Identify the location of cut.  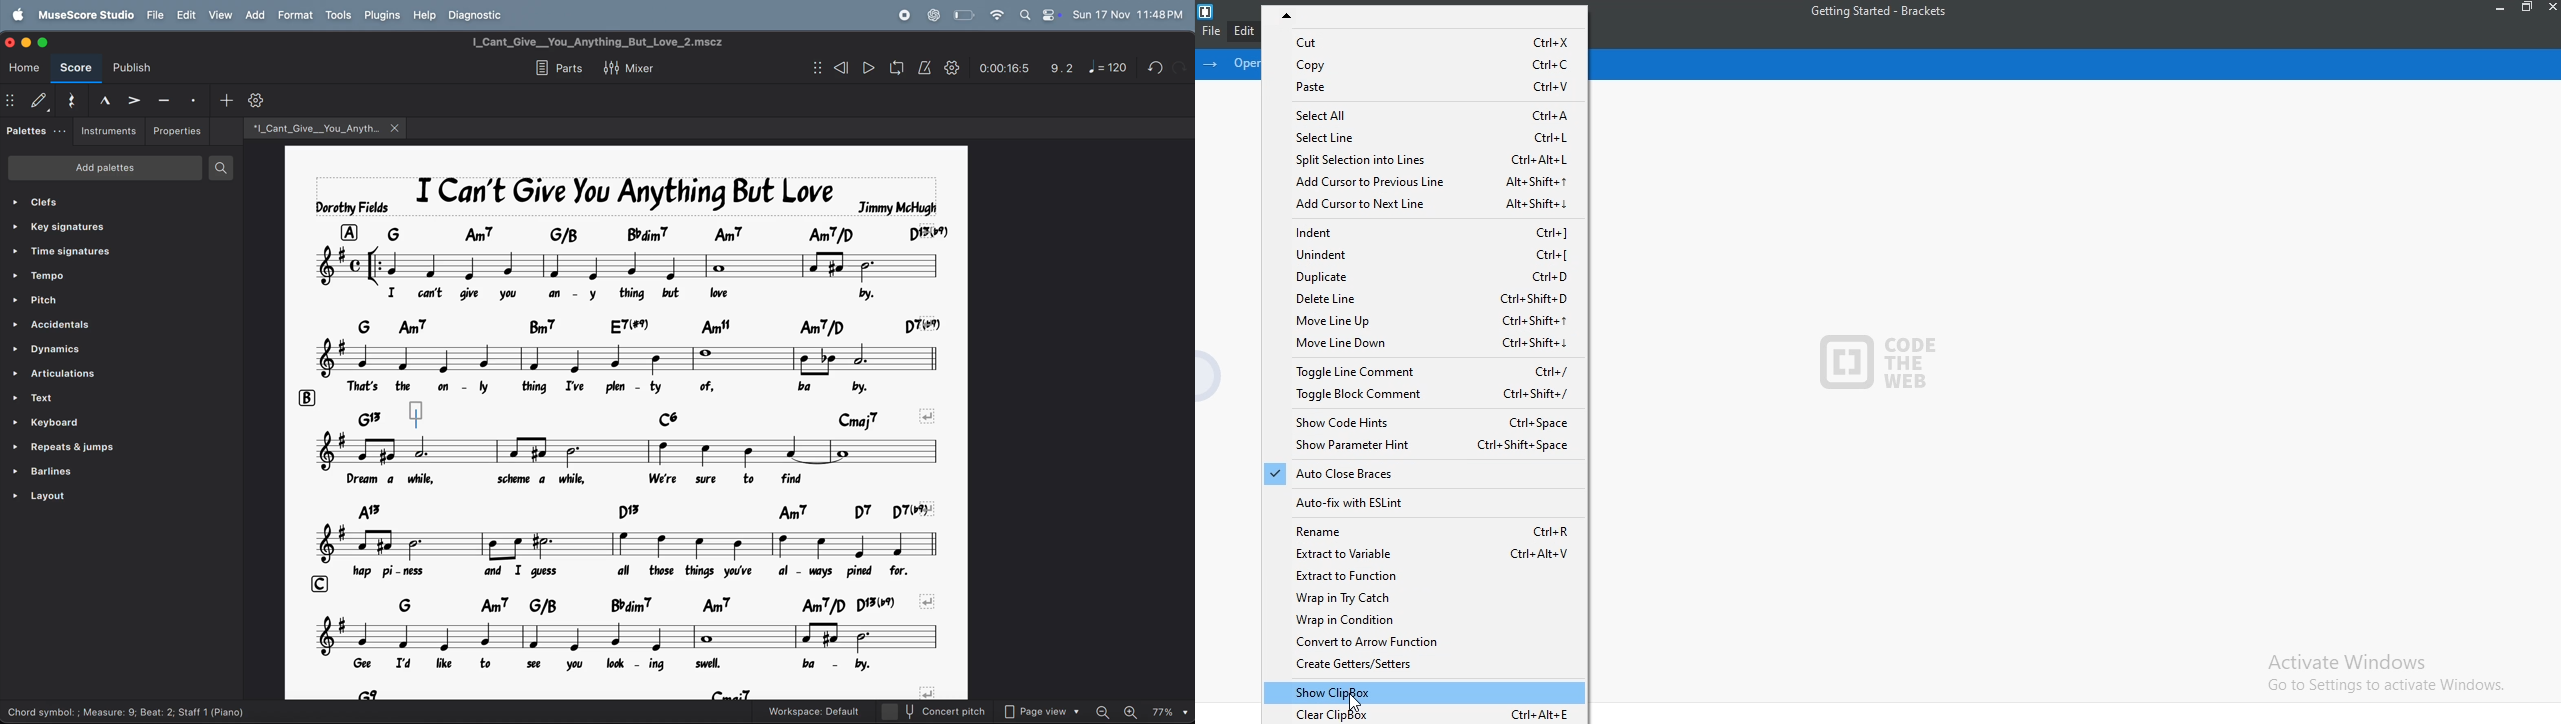
(1424, 40).